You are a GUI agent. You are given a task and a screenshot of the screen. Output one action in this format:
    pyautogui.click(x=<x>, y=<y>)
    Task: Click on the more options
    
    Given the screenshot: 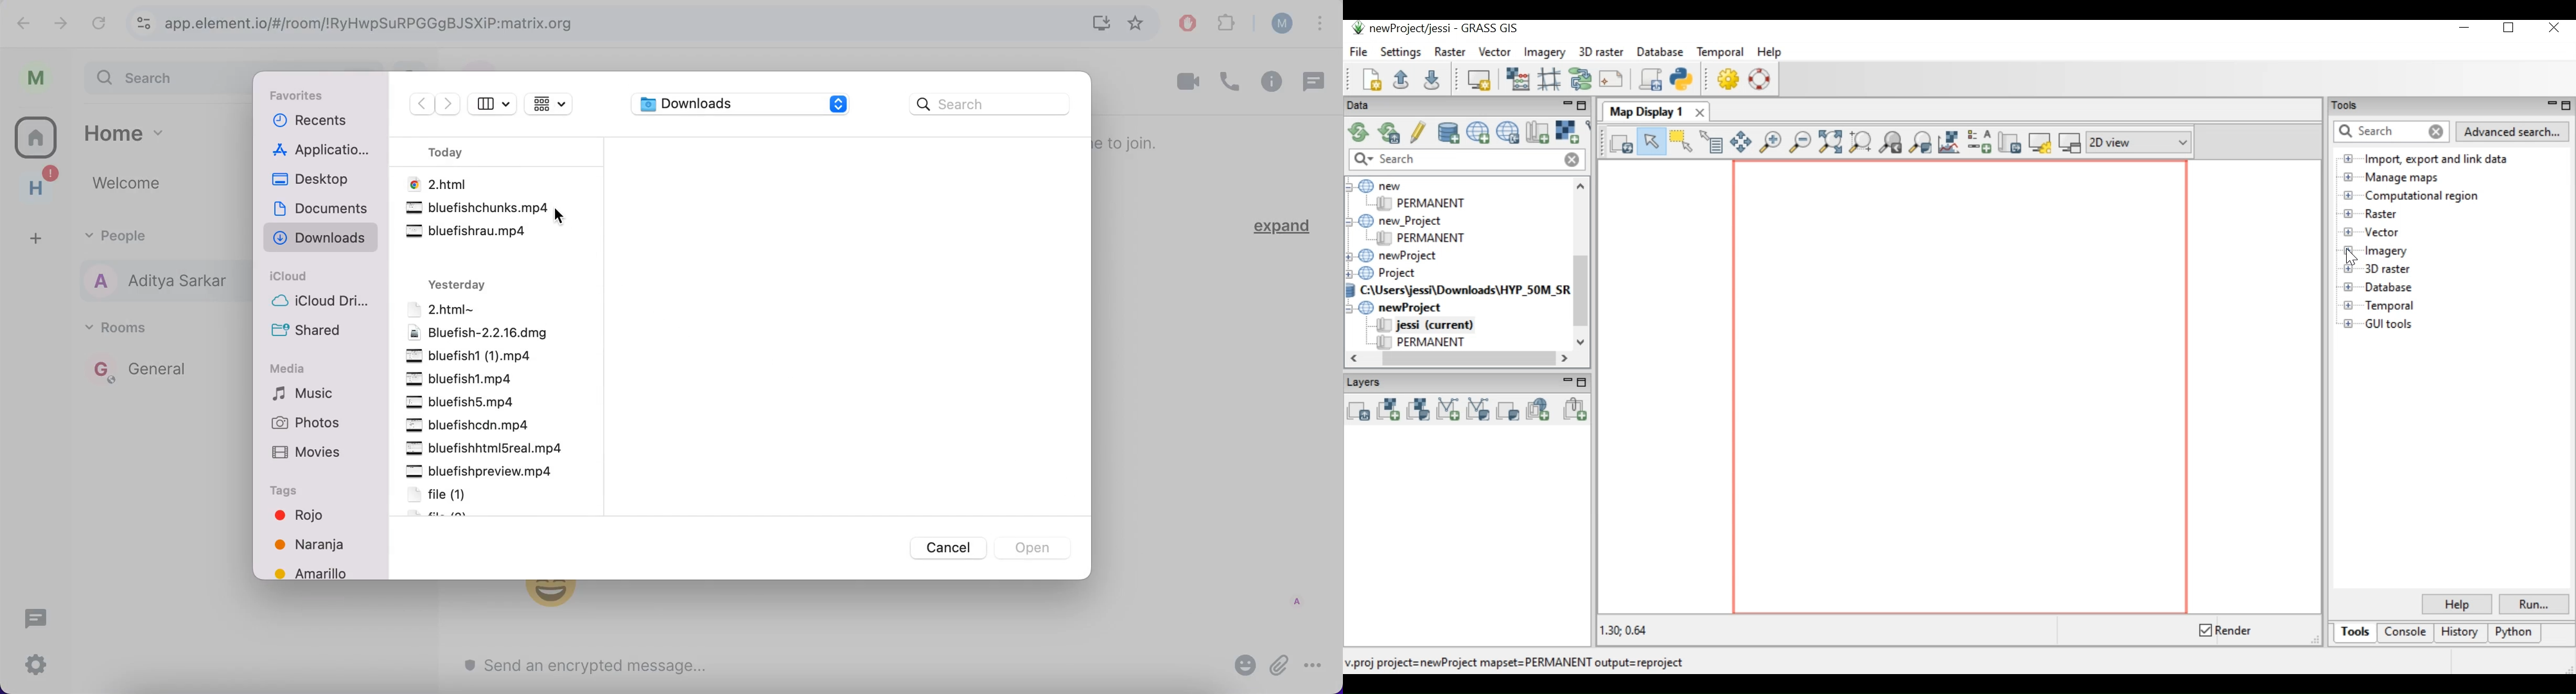 What is the action you would take?
    pyautogui.click(x=1321, y=666)
    